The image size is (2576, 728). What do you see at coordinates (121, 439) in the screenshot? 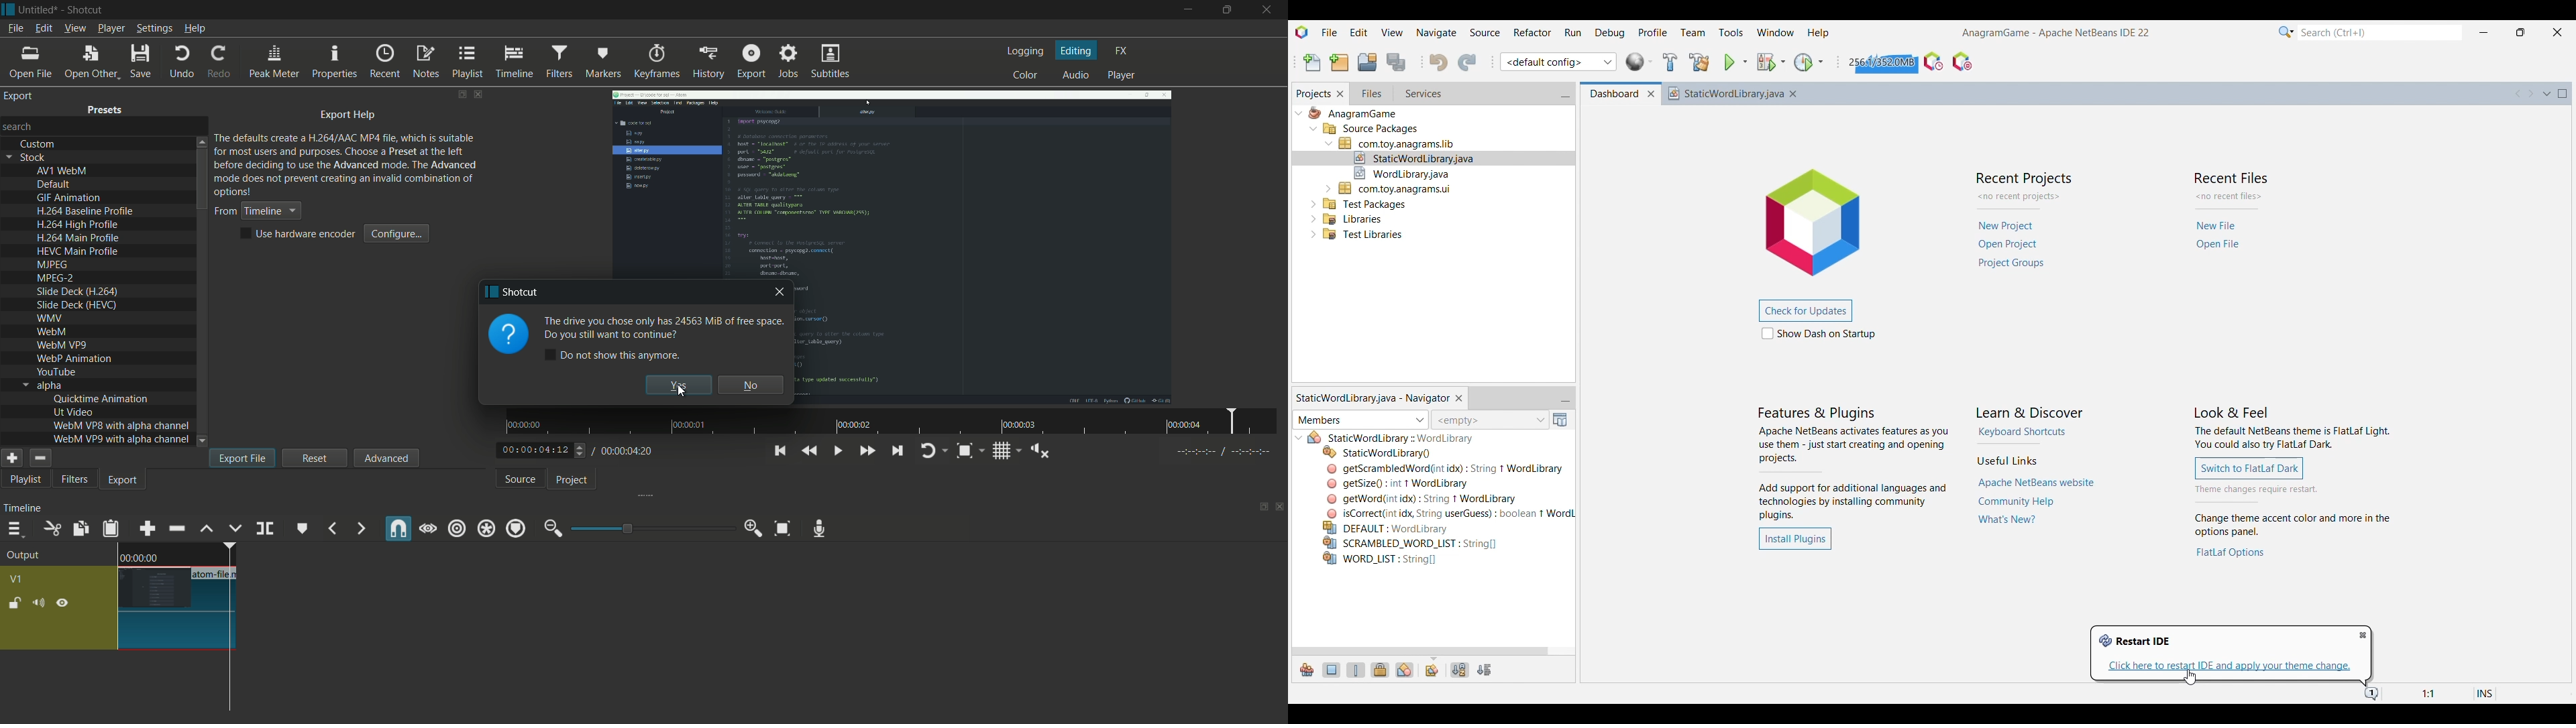
I see `webm vp9 with alpha channel` at bounding box center [121, 439].